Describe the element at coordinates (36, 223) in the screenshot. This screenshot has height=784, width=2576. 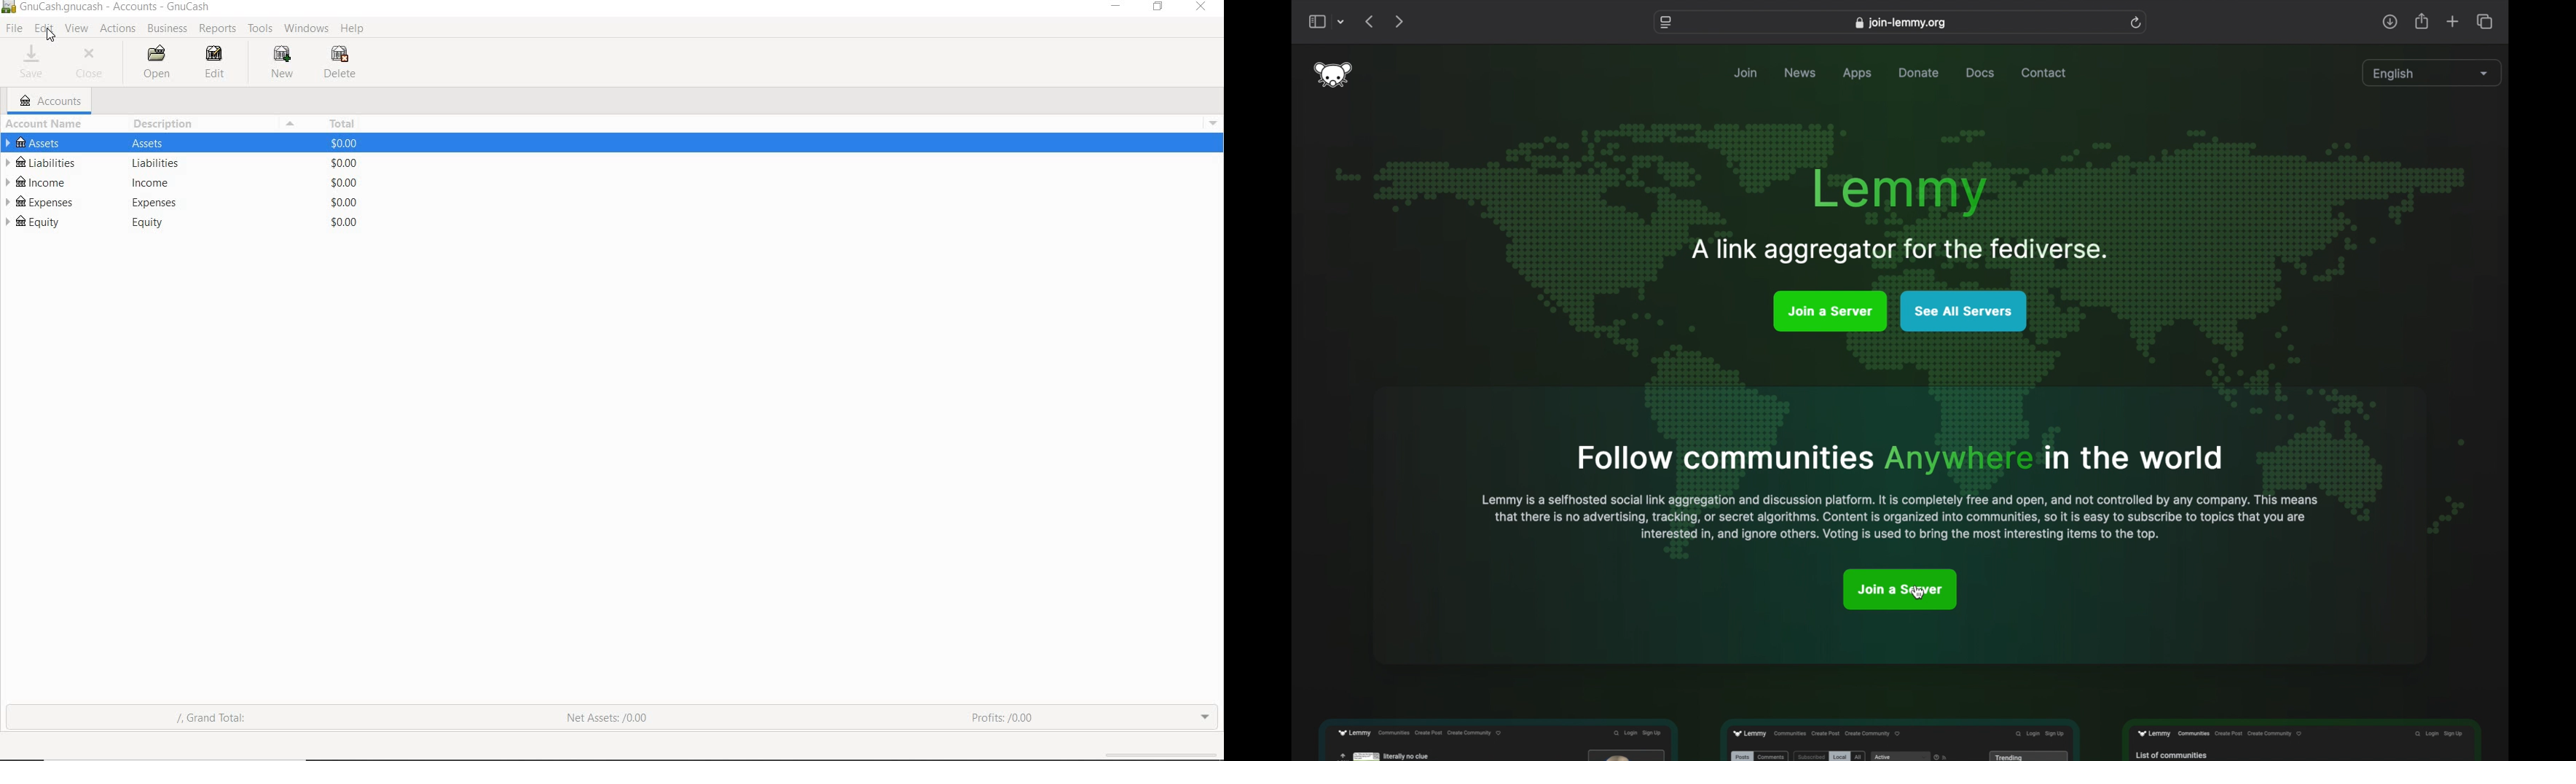
I see `EQUITY` at that location.